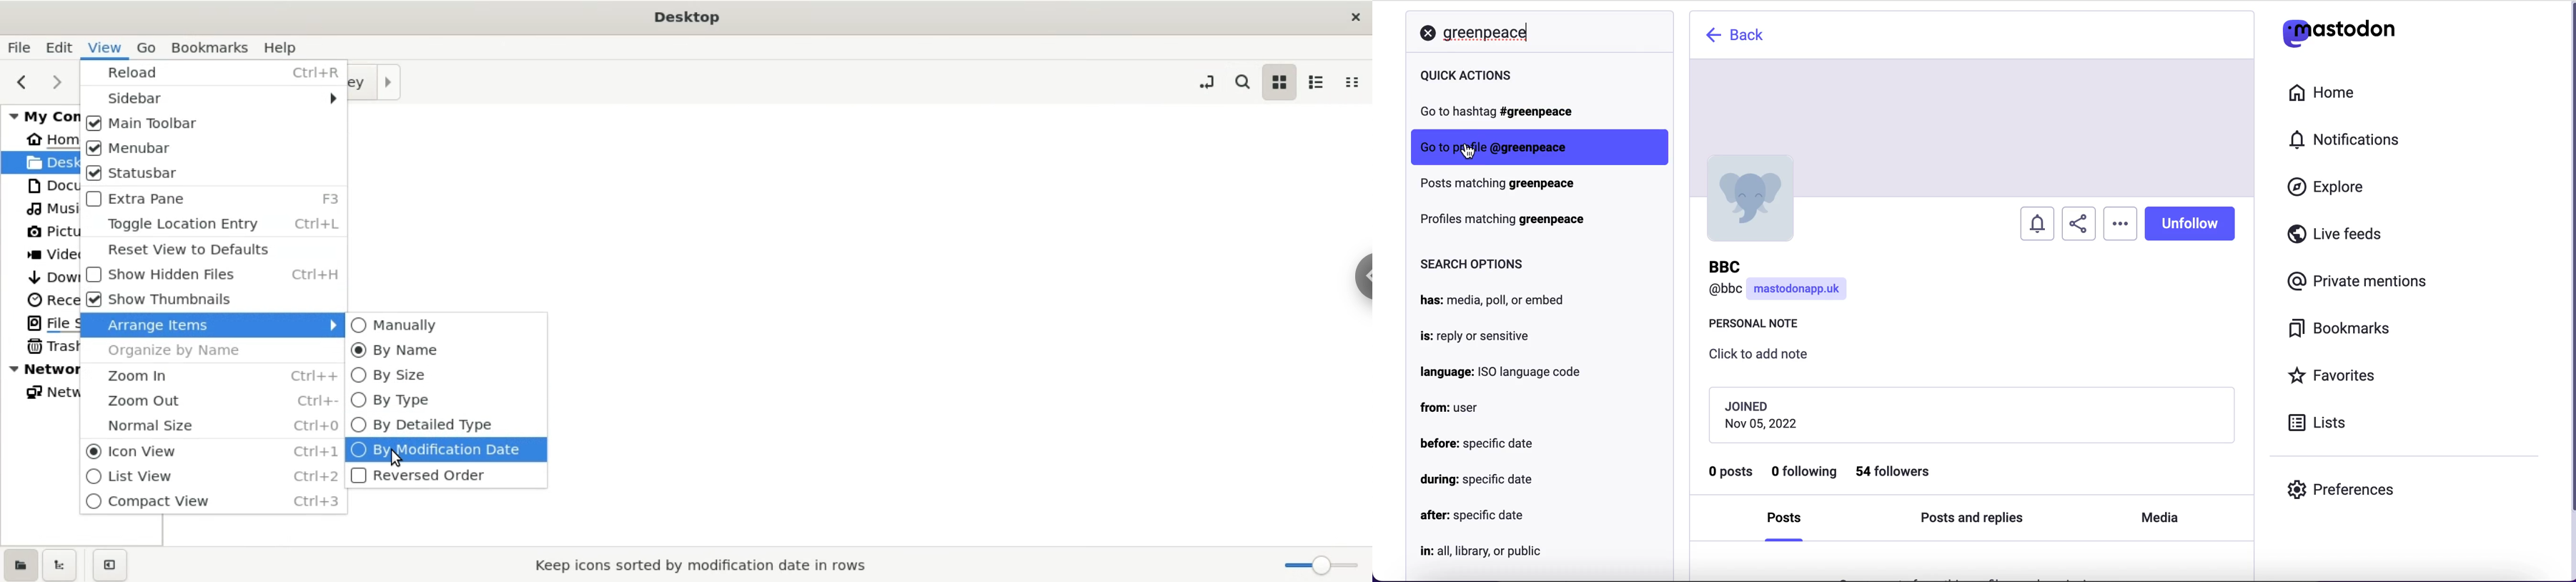 This screenshot has width=2576, height=588. Describe the element at coordinates (1528, 147) in the screenshot. I see `@greenpeace` at that location.